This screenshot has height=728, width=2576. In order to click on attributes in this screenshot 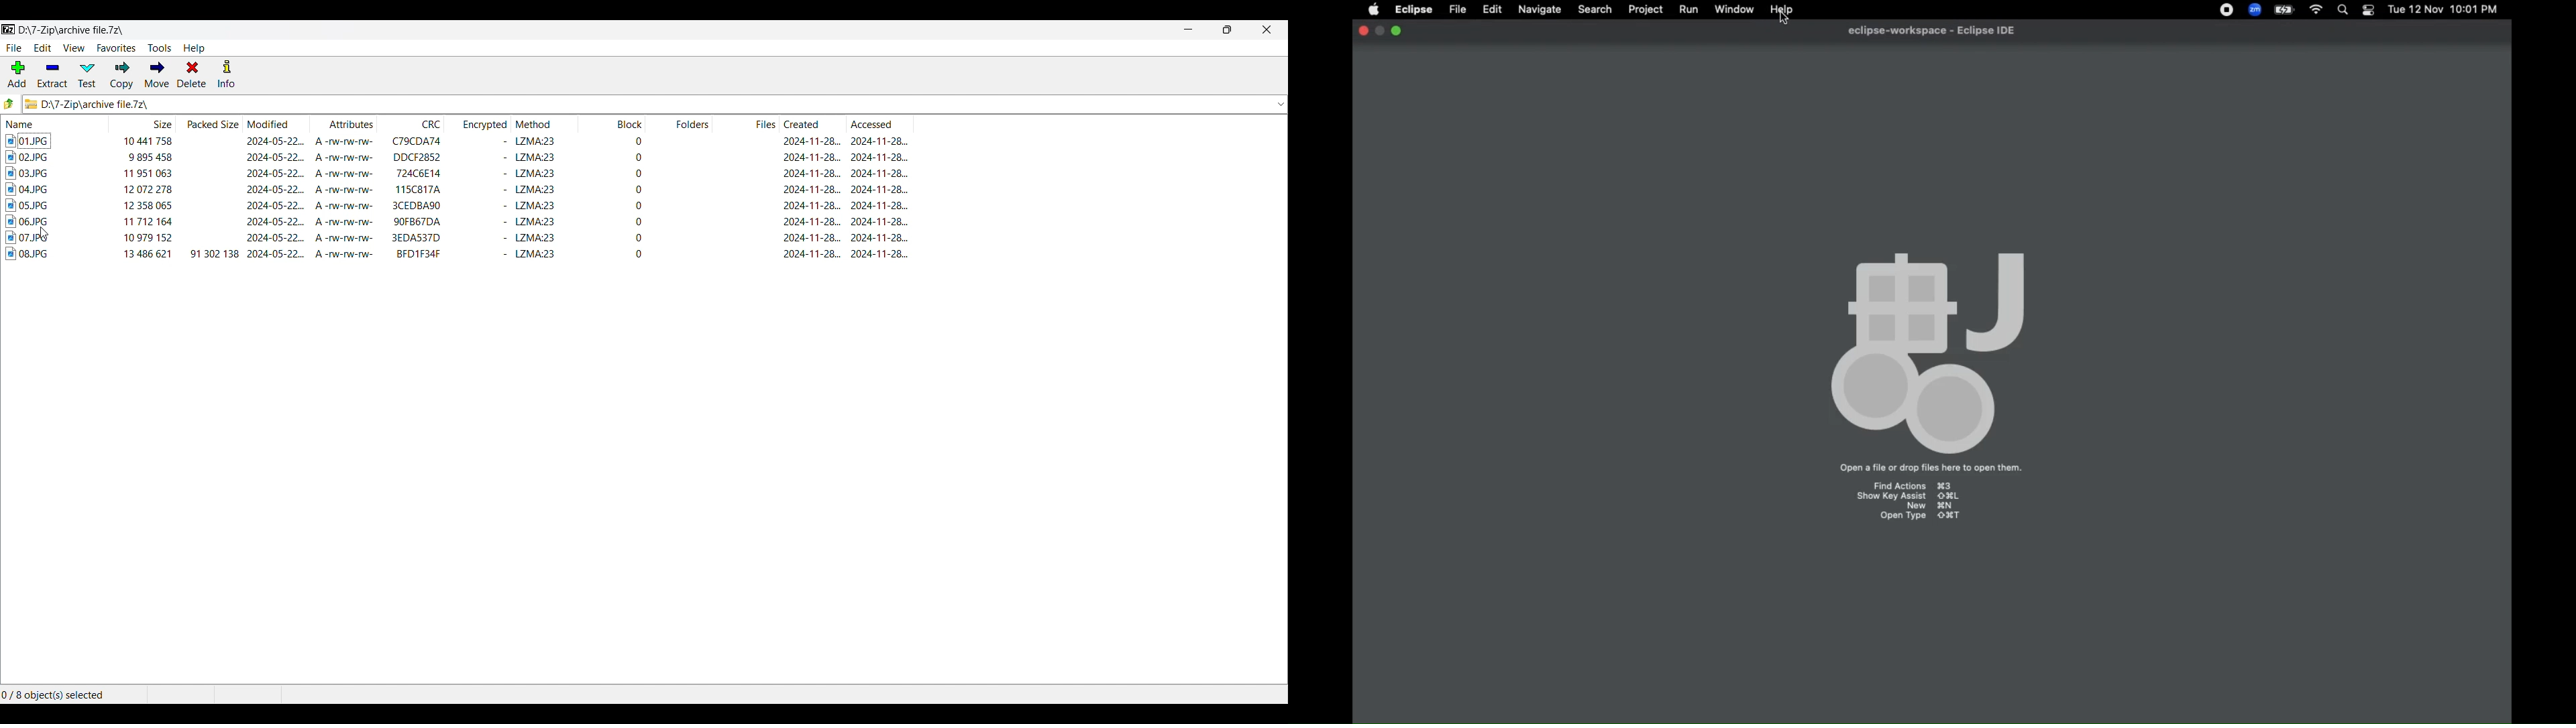, I will do `click(343, 222)`.